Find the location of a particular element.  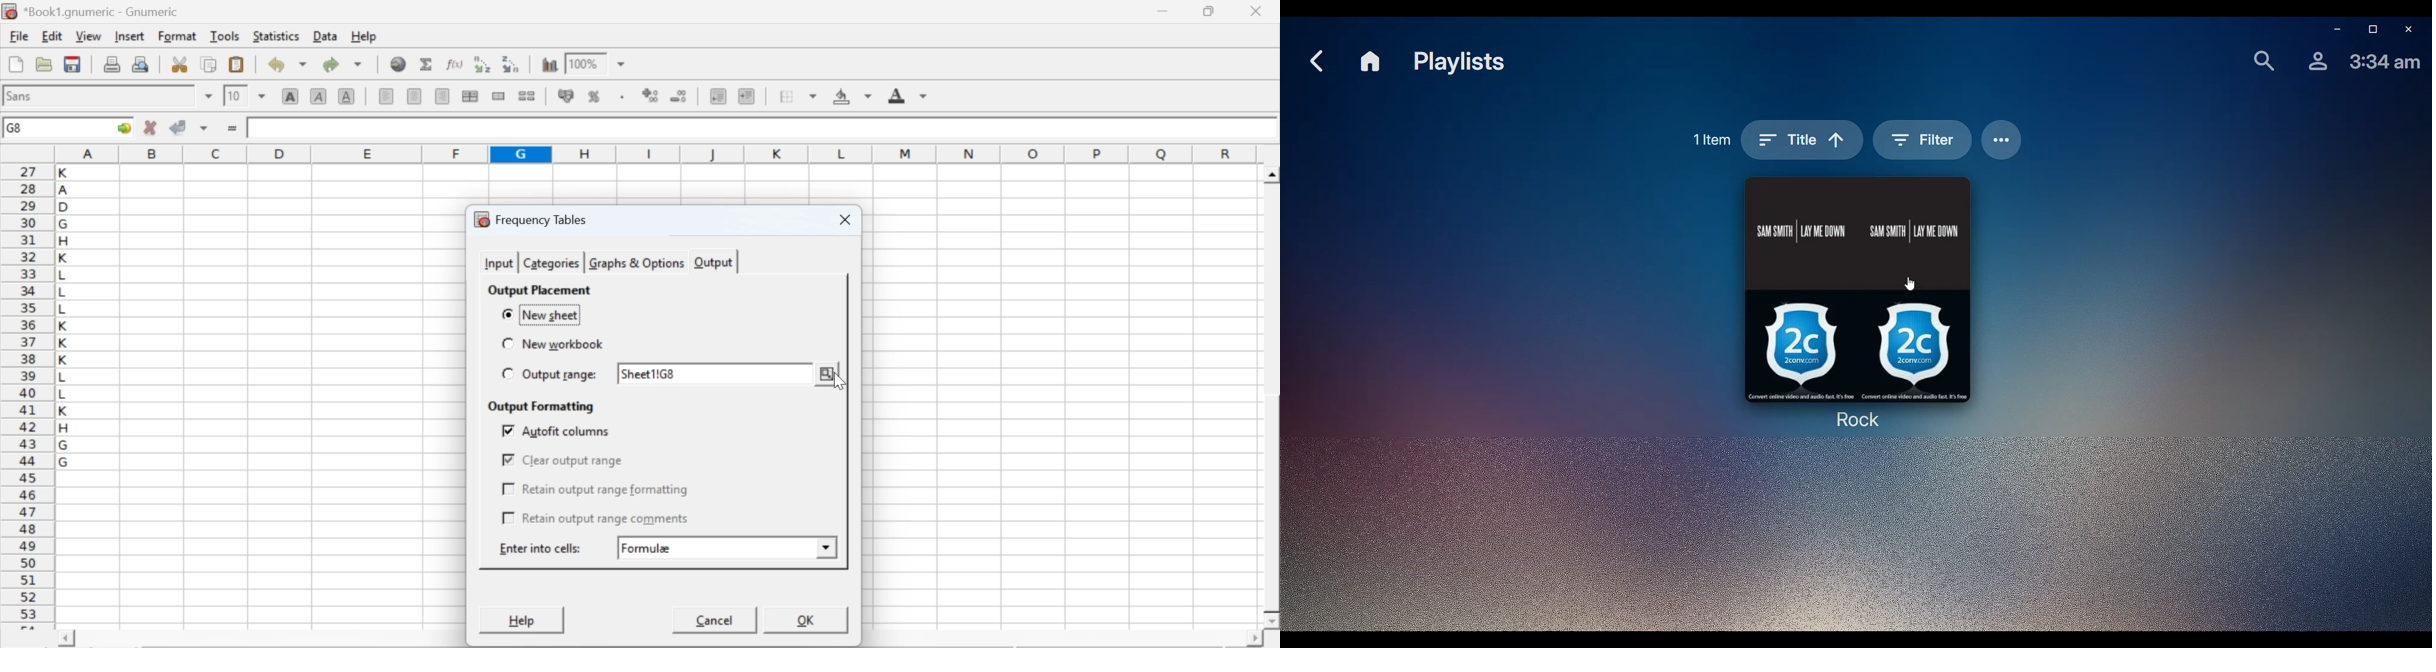

italic is located at coordinates (320, 95).